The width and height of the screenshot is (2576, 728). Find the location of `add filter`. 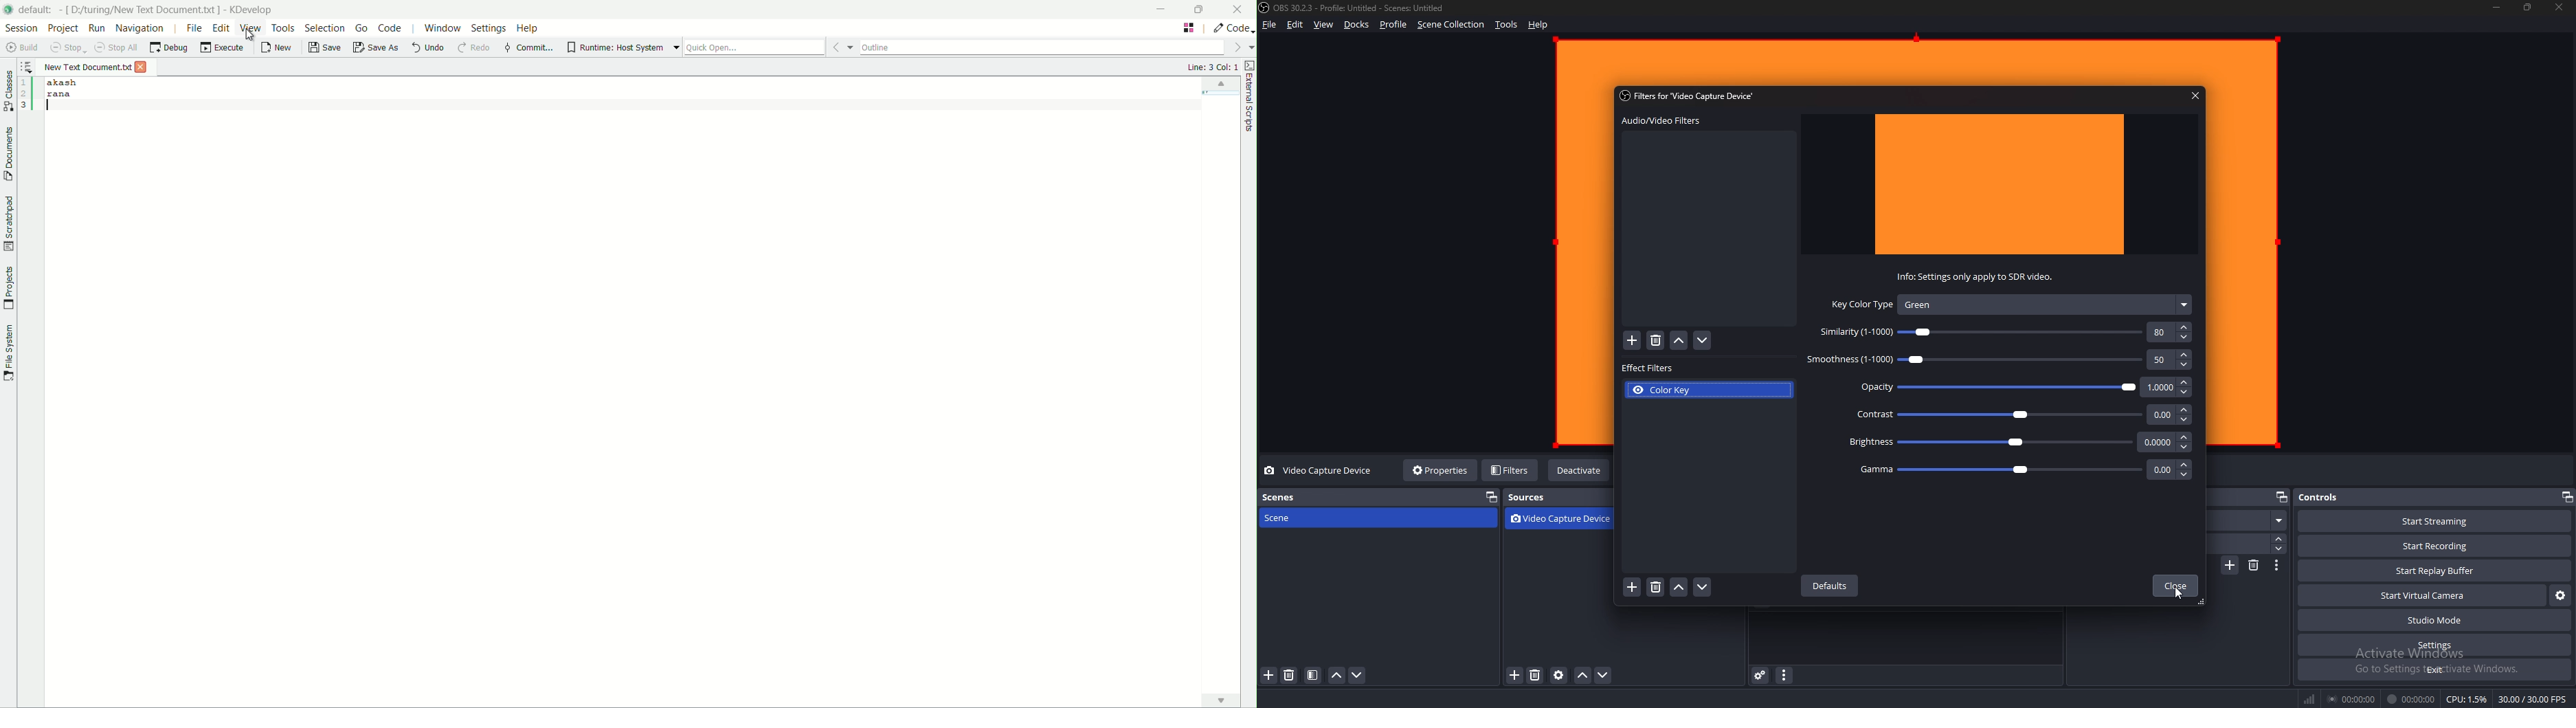

add filter is located at coordinates (1633, 588).